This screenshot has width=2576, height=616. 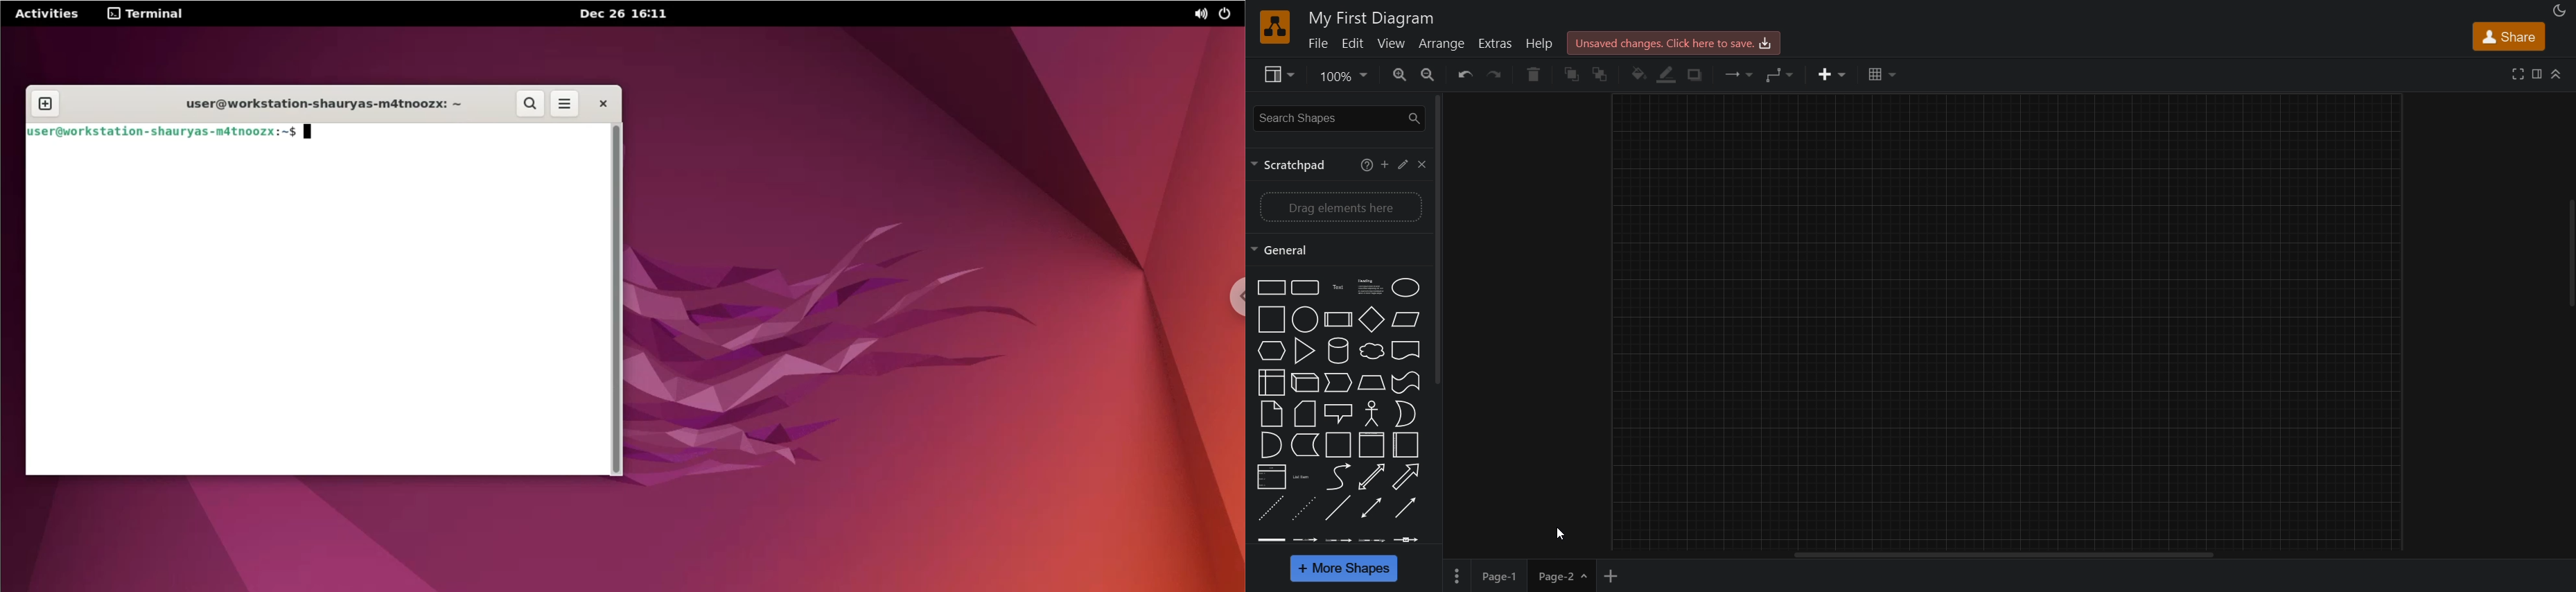 I want to click on scratchpad, so click(x=1294, y=164).